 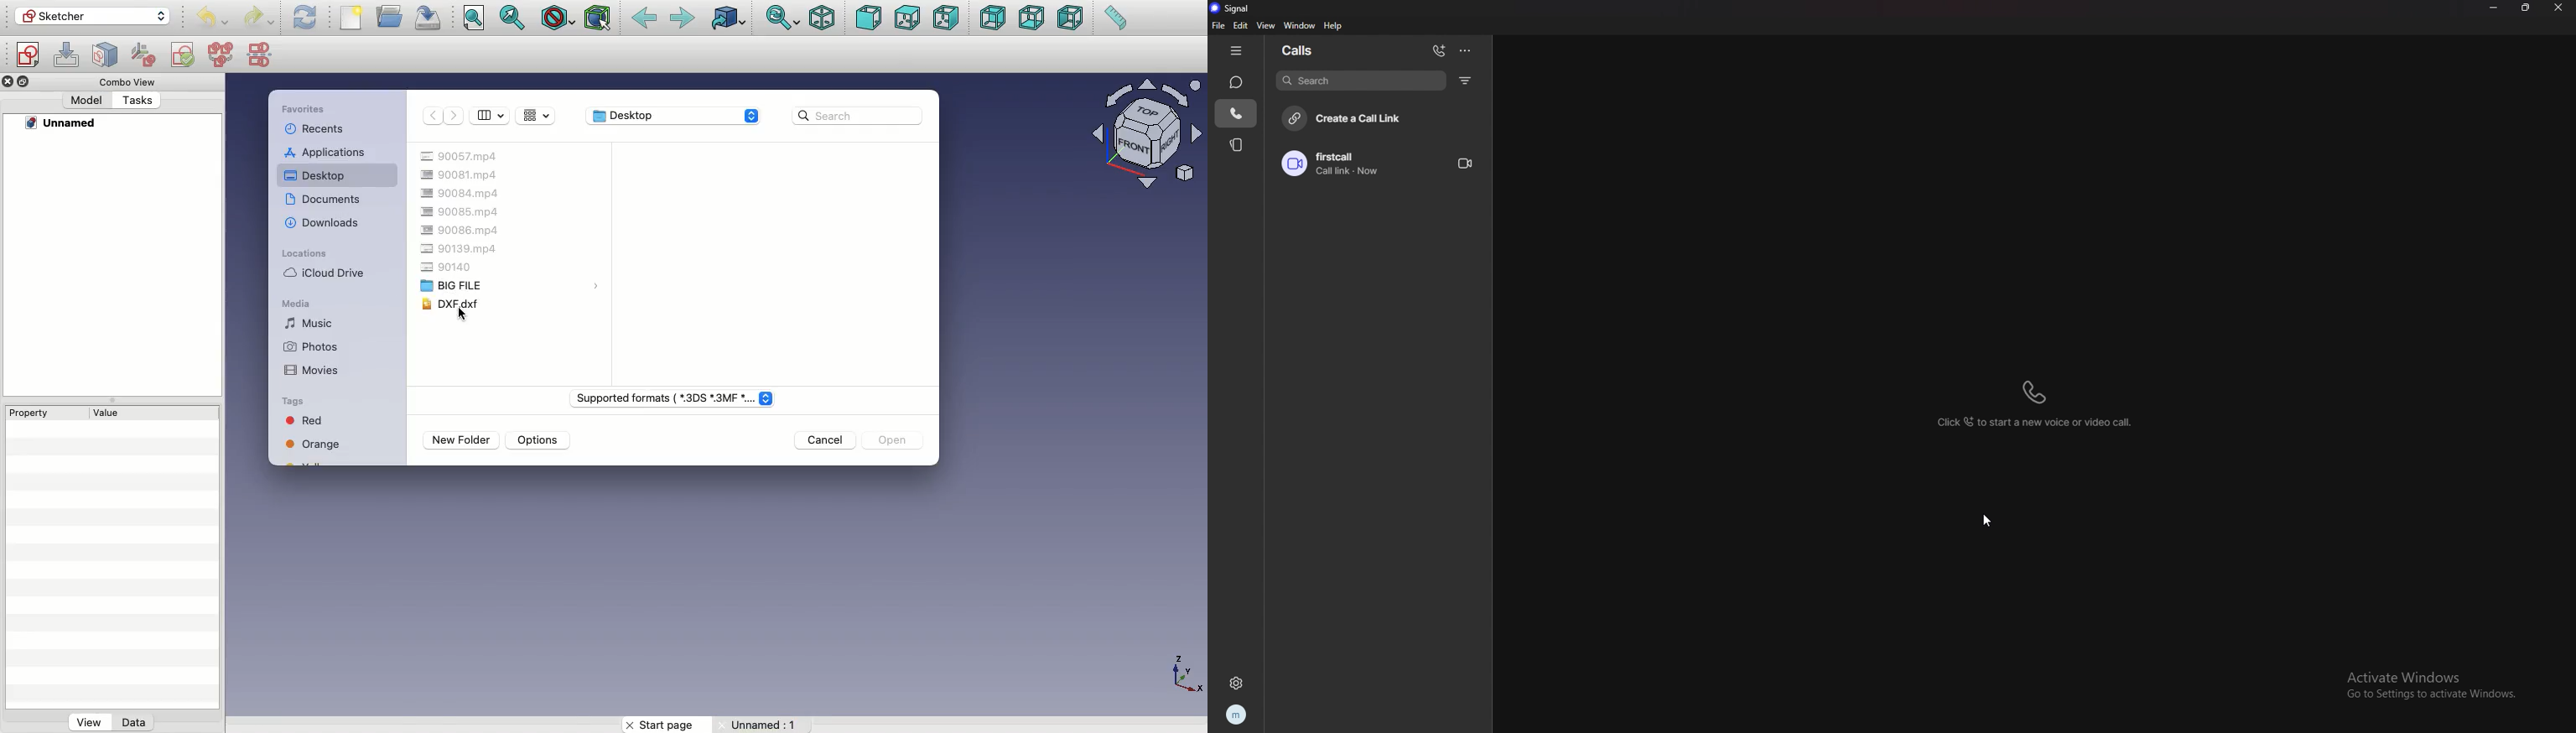 I want to click on Documents, so click(x=326, y=200).